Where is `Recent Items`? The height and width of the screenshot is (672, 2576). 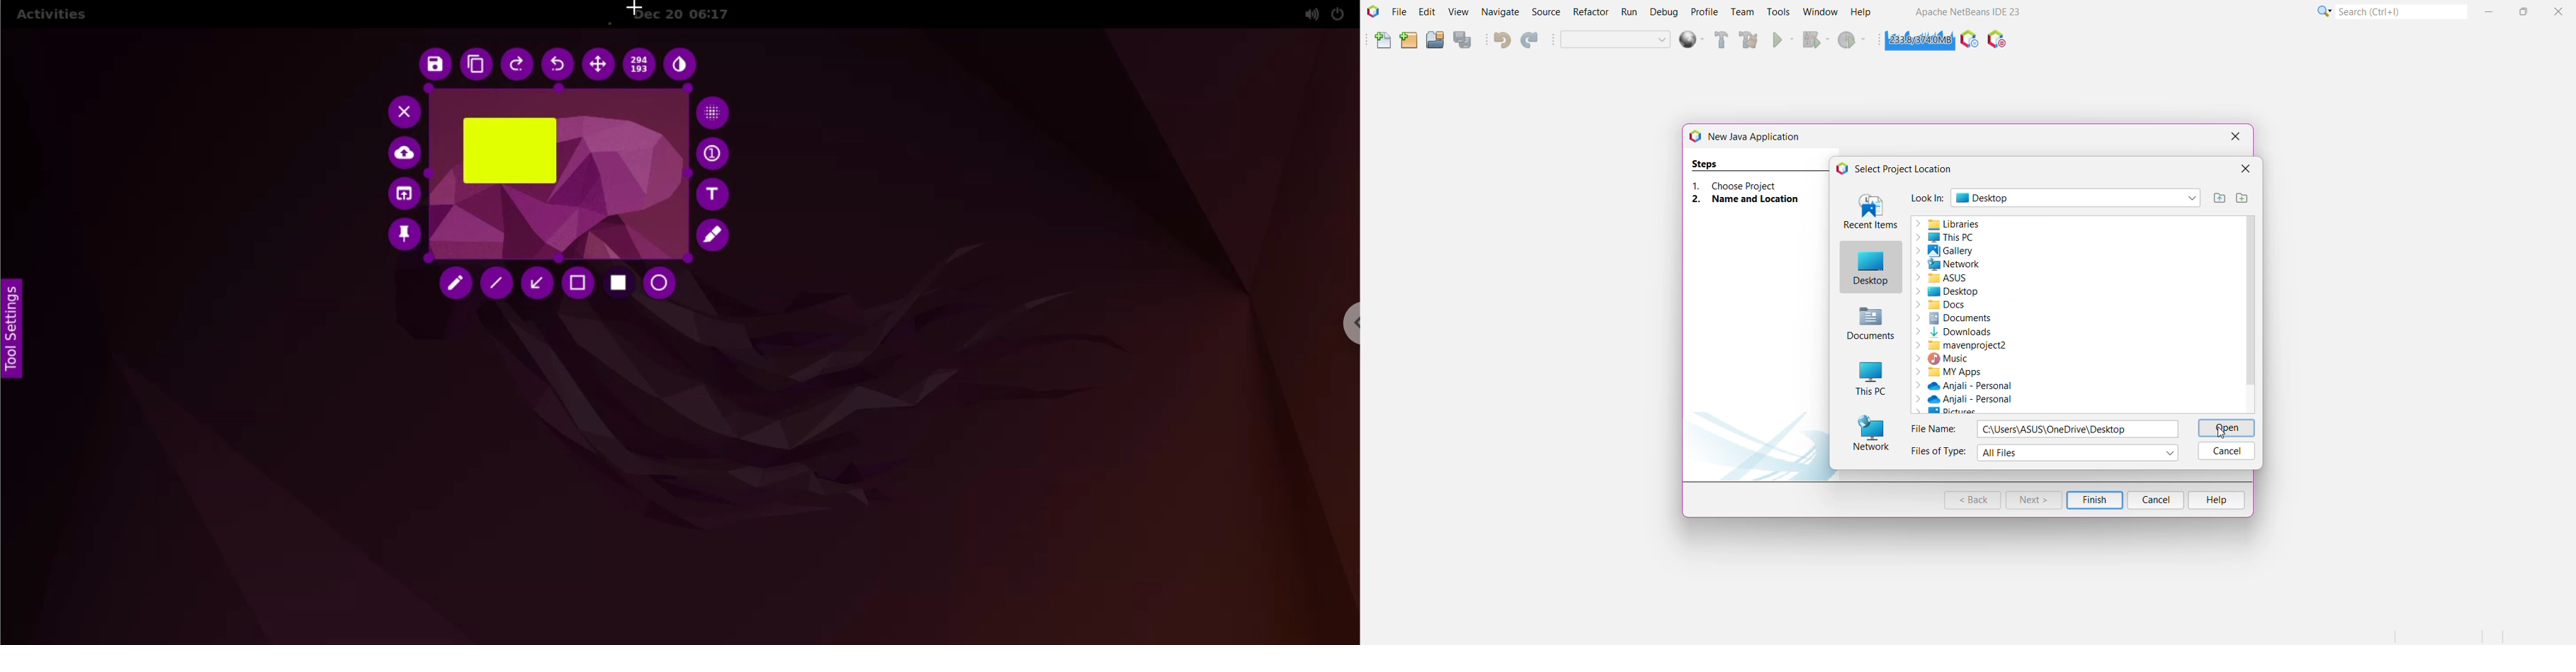
Recent Items is located at coordinates (1869, 213).